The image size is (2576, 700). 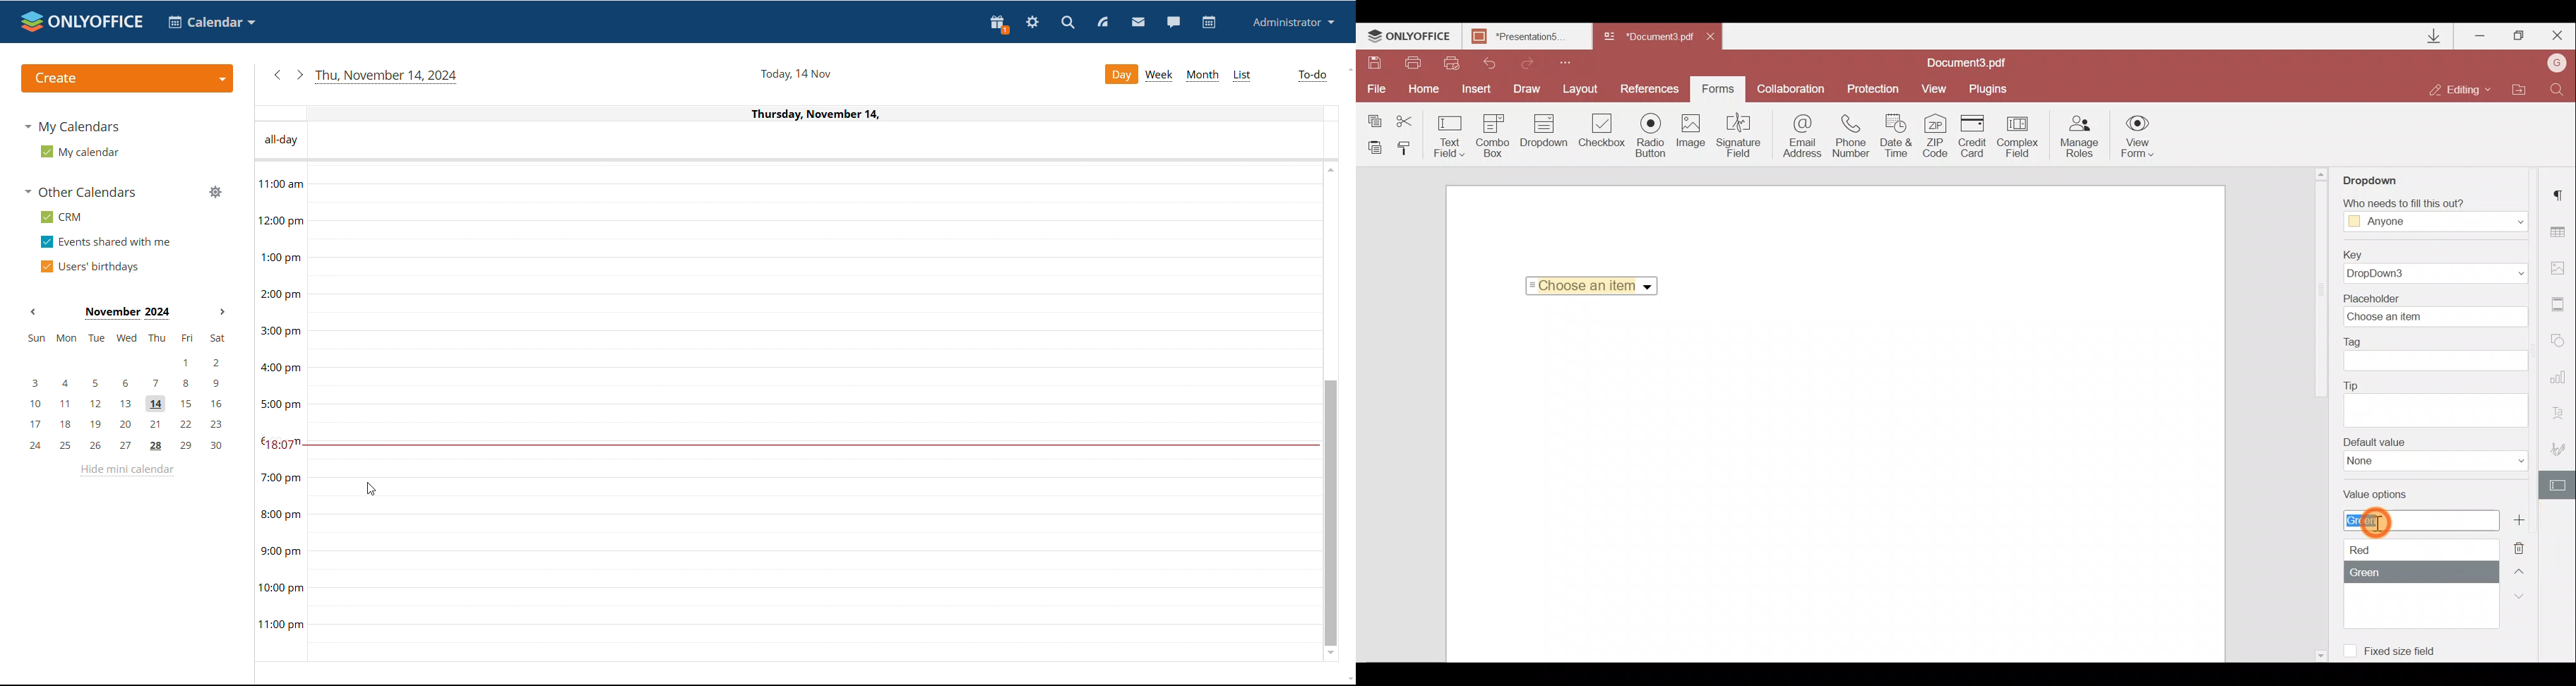 I want to click on View, so click(x=1938, y=89).